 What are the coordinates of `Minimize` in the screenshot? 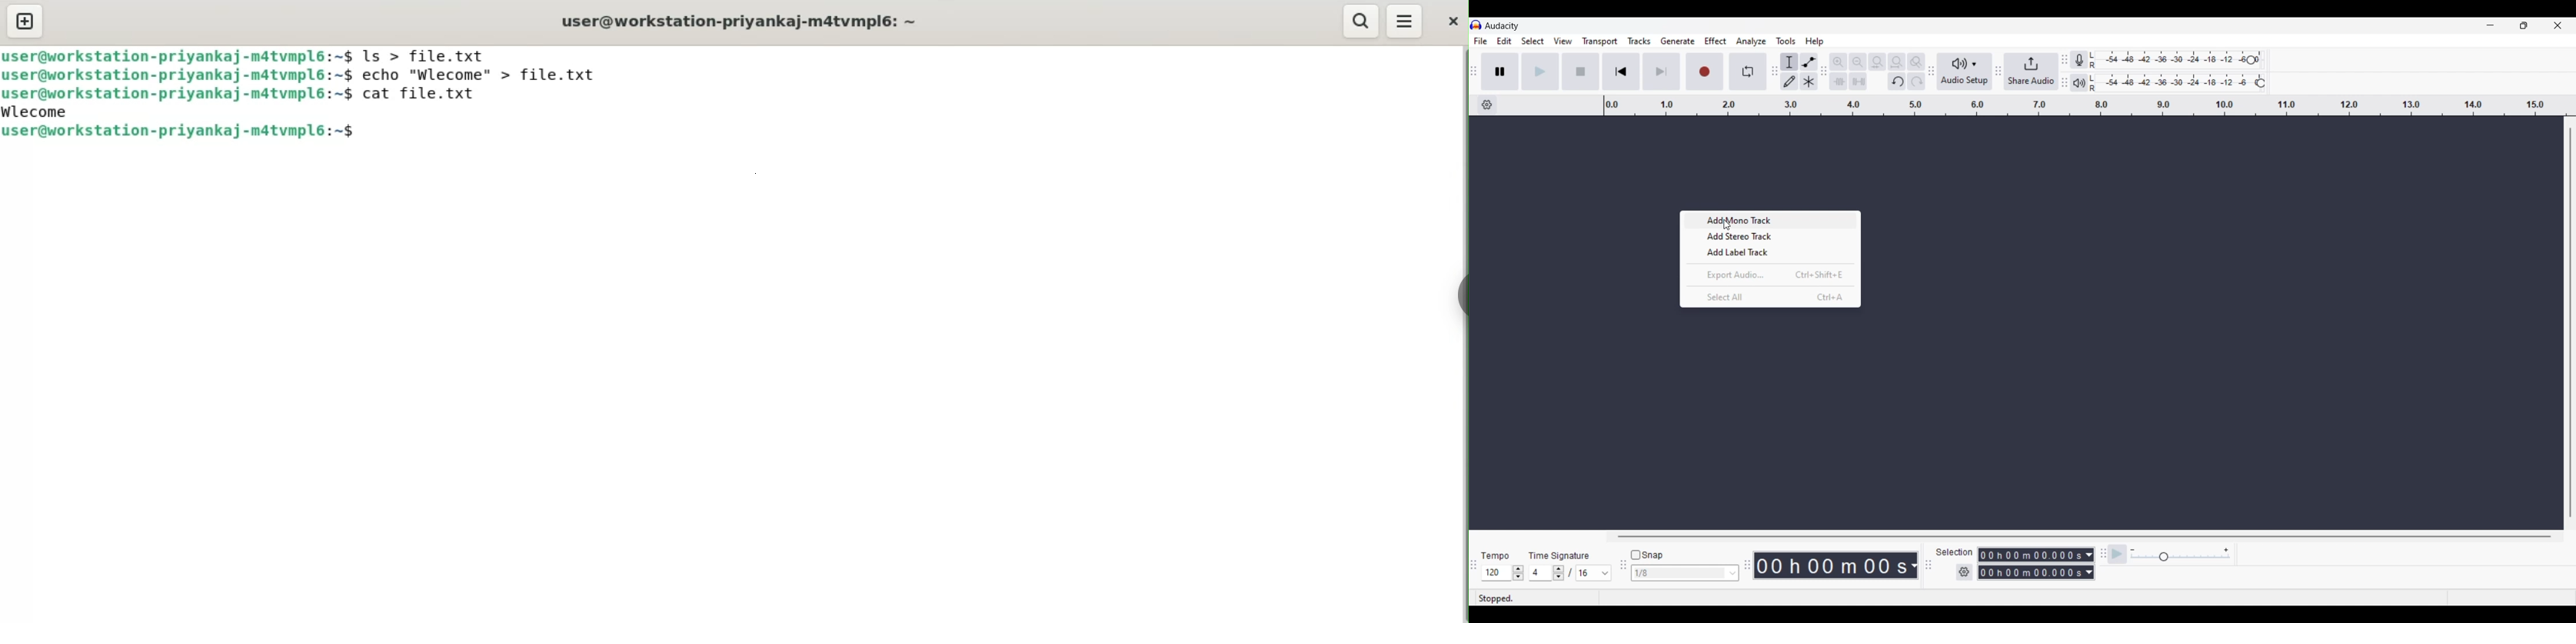 It's located at (2490, 25).